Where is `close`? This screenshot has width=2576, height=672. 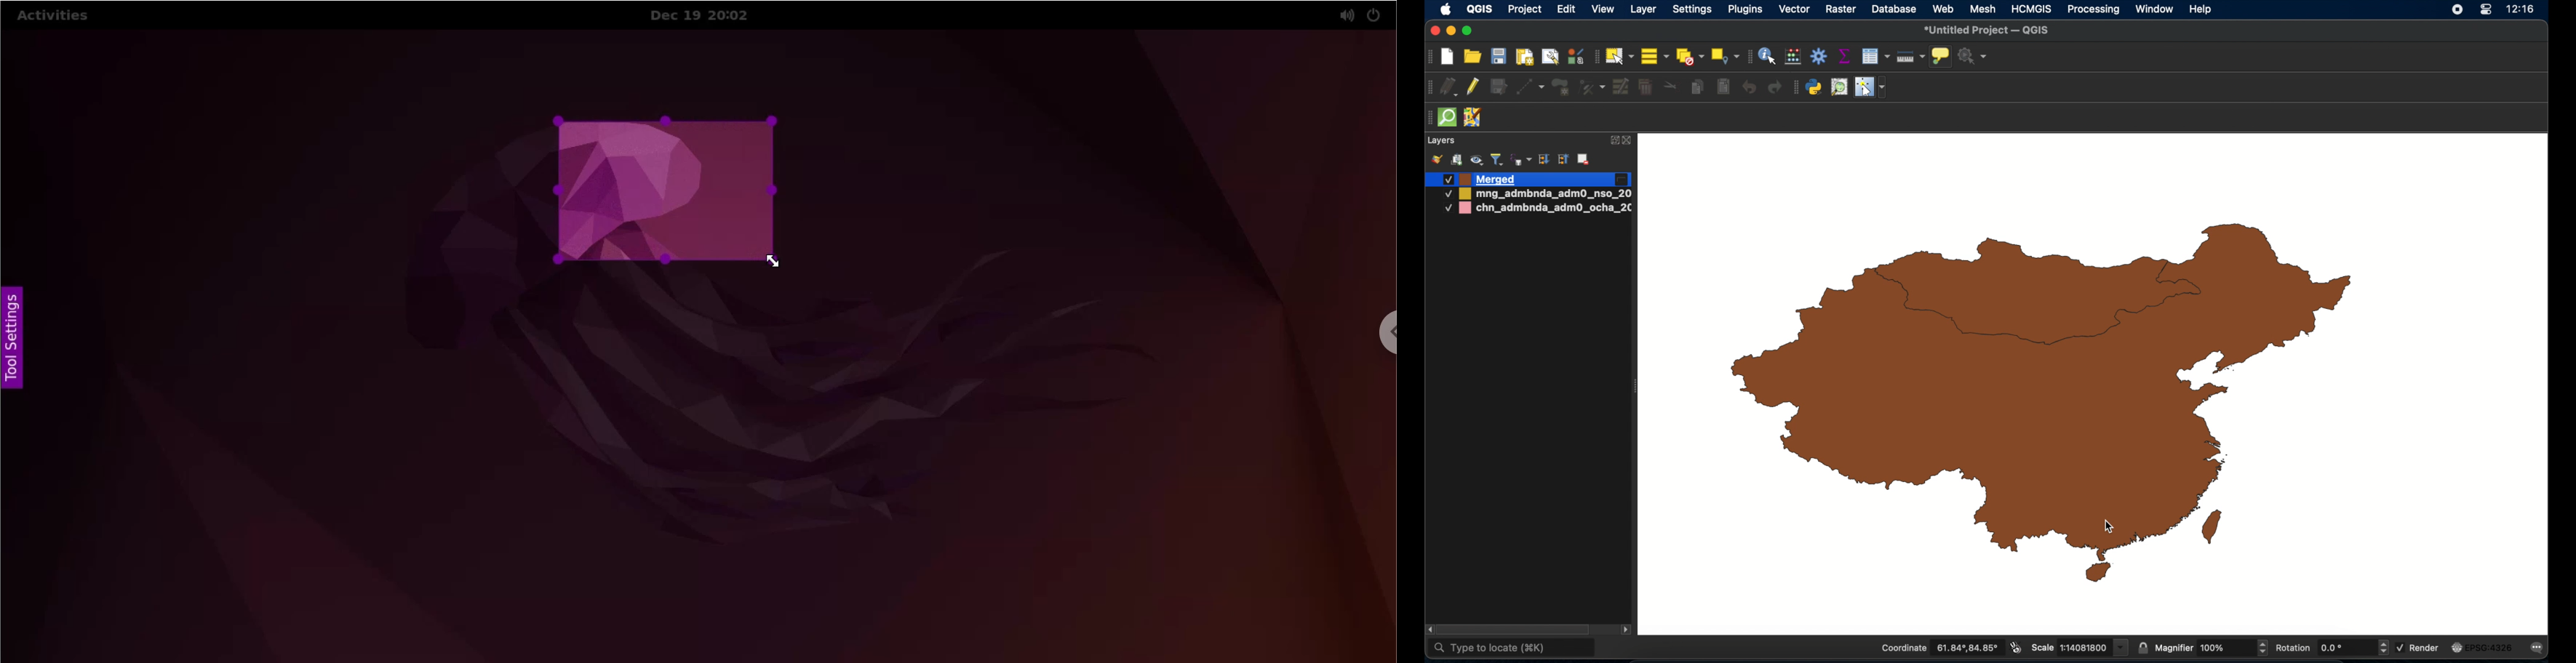 close is located at coordinates (1434, 31).